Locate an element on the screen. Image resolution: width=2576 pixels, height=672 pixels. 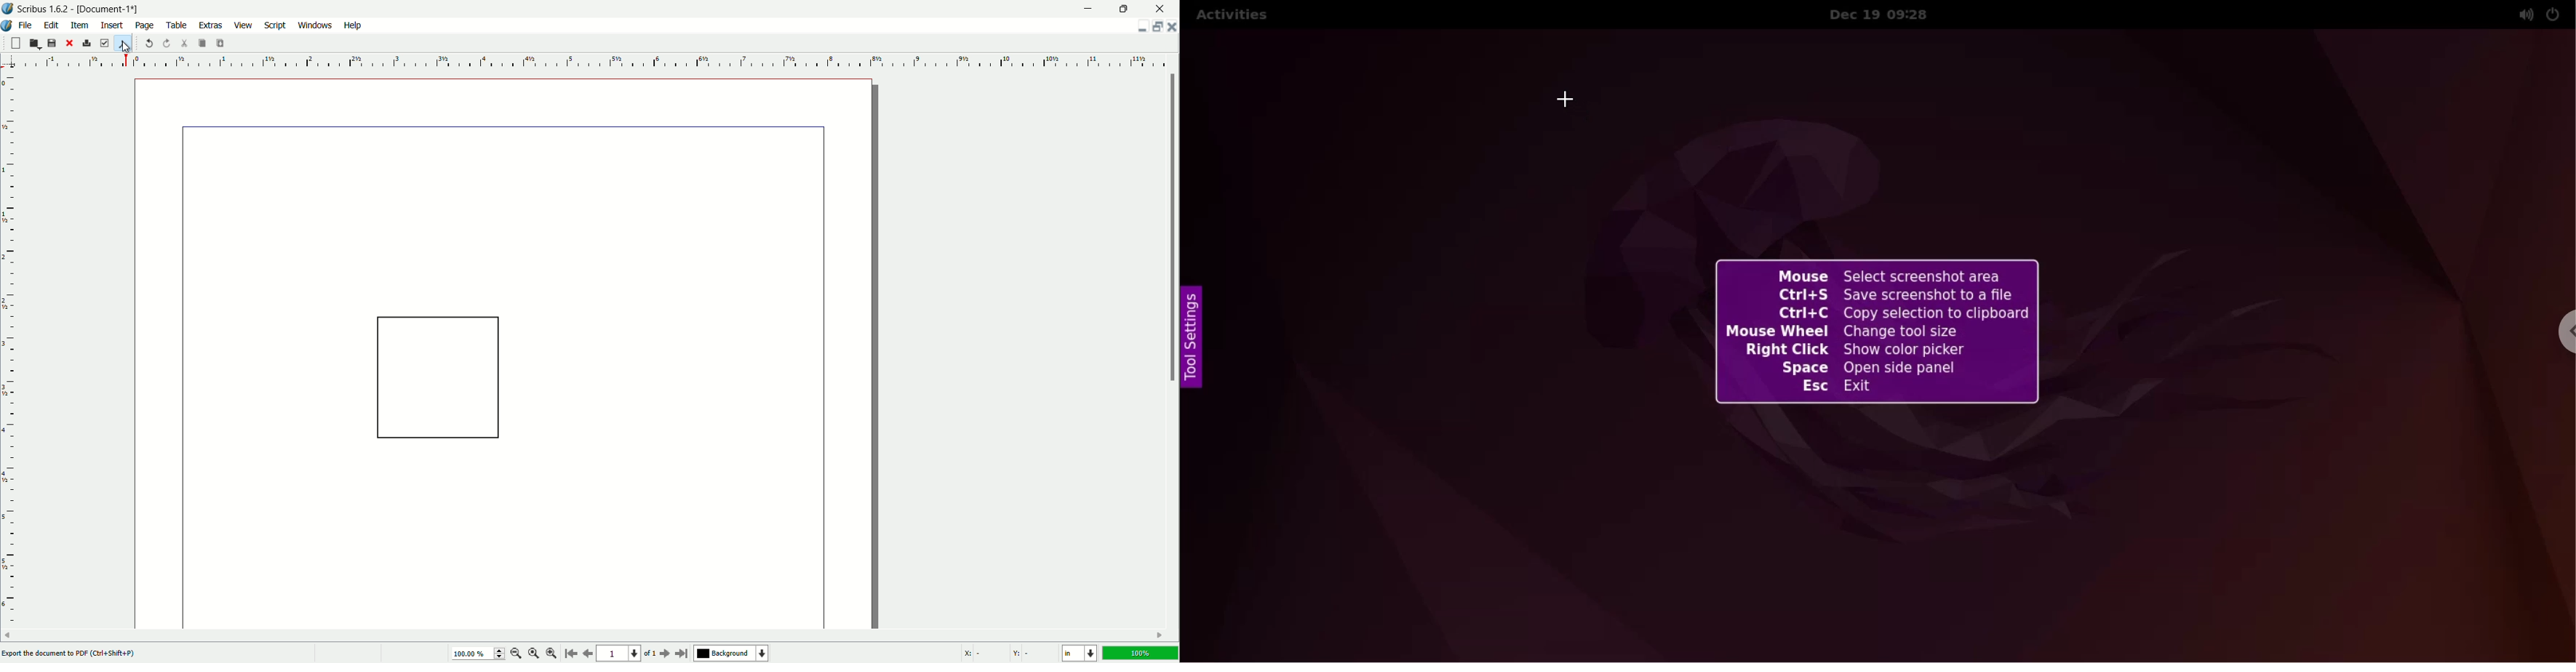
paste is located at coordinates (222, 43).